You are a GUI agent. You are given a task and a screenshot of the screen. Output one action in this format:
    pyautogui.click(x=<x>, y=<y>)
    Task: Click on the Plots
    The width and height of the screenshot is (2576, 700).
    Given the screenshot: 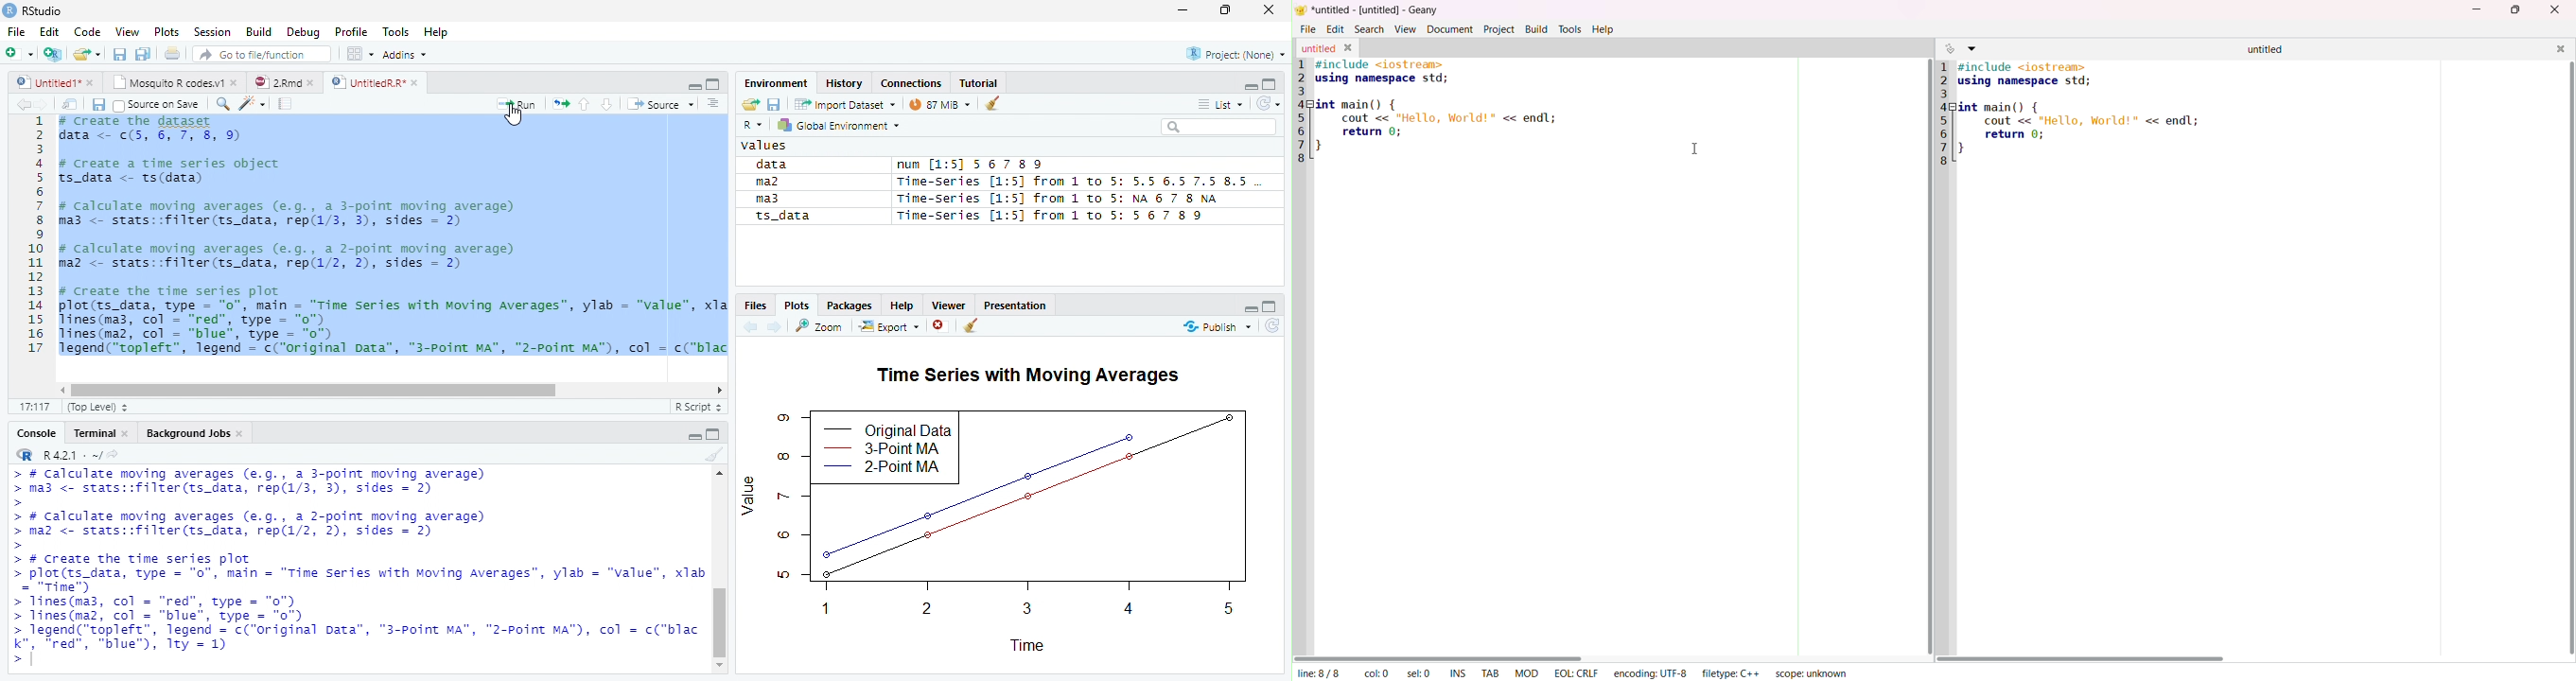 What is the action you would take?
    pyautogui.click(x=167, y=32)
    